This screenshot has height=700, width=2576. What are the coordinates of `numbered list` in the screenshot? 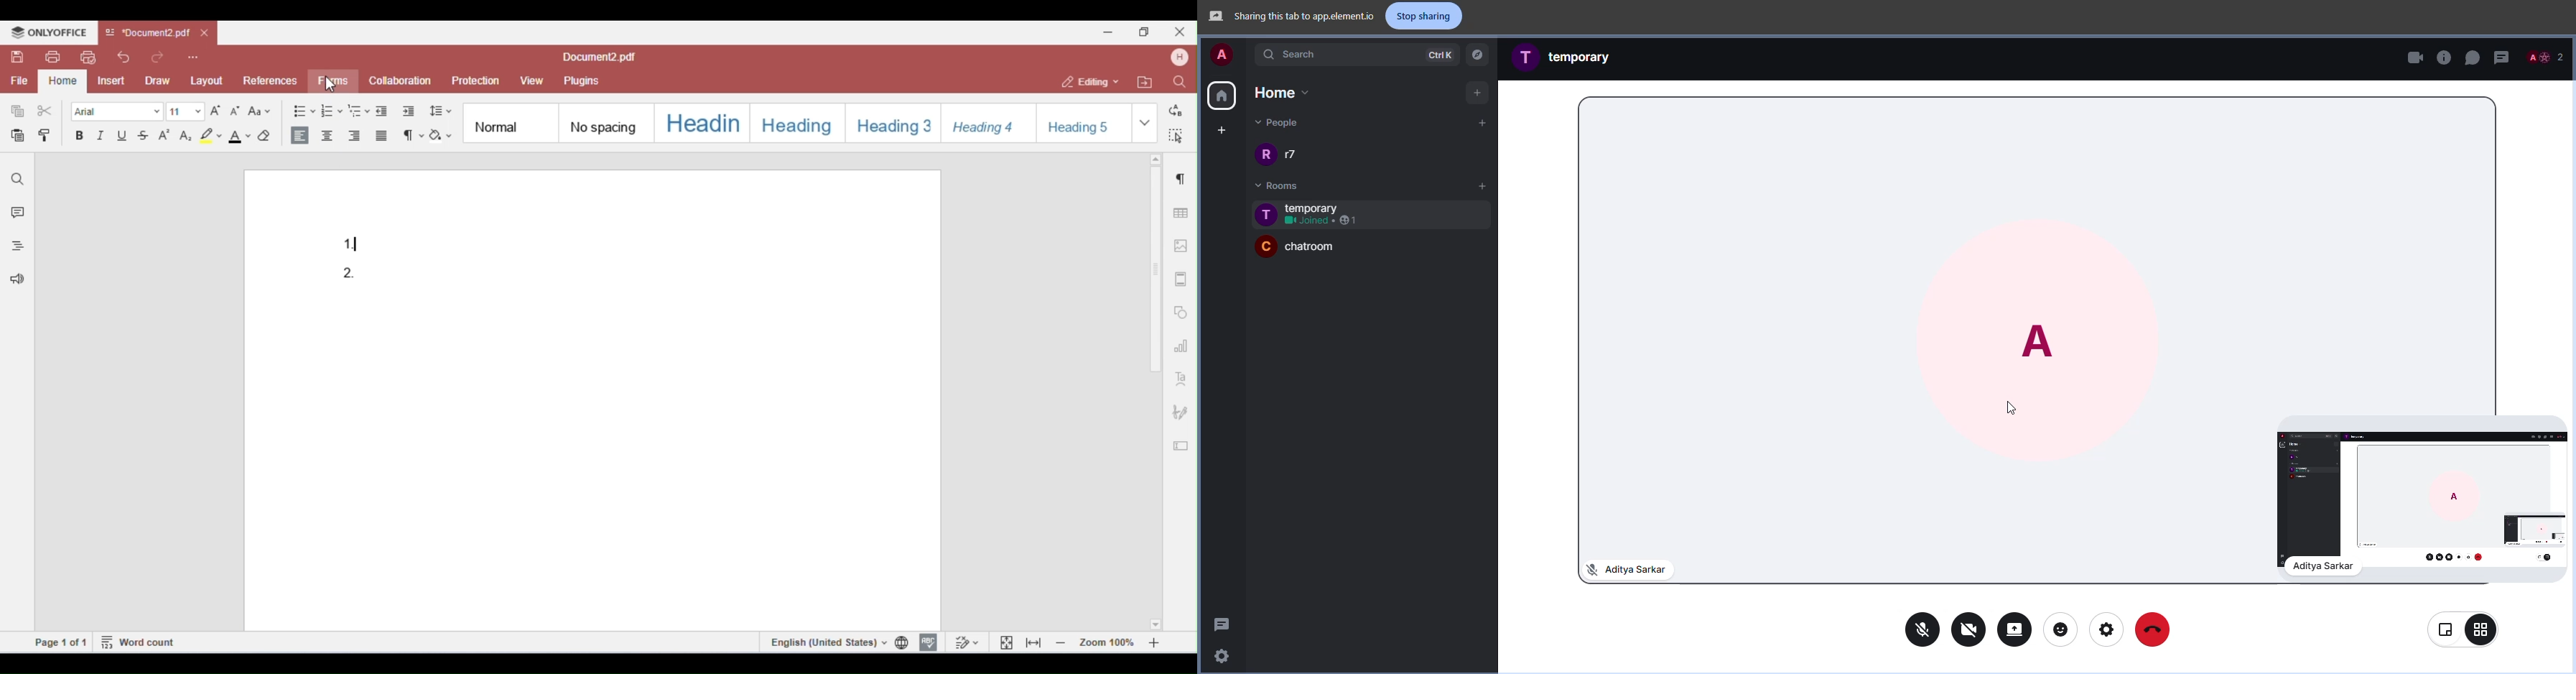 It's located at (331, 110).